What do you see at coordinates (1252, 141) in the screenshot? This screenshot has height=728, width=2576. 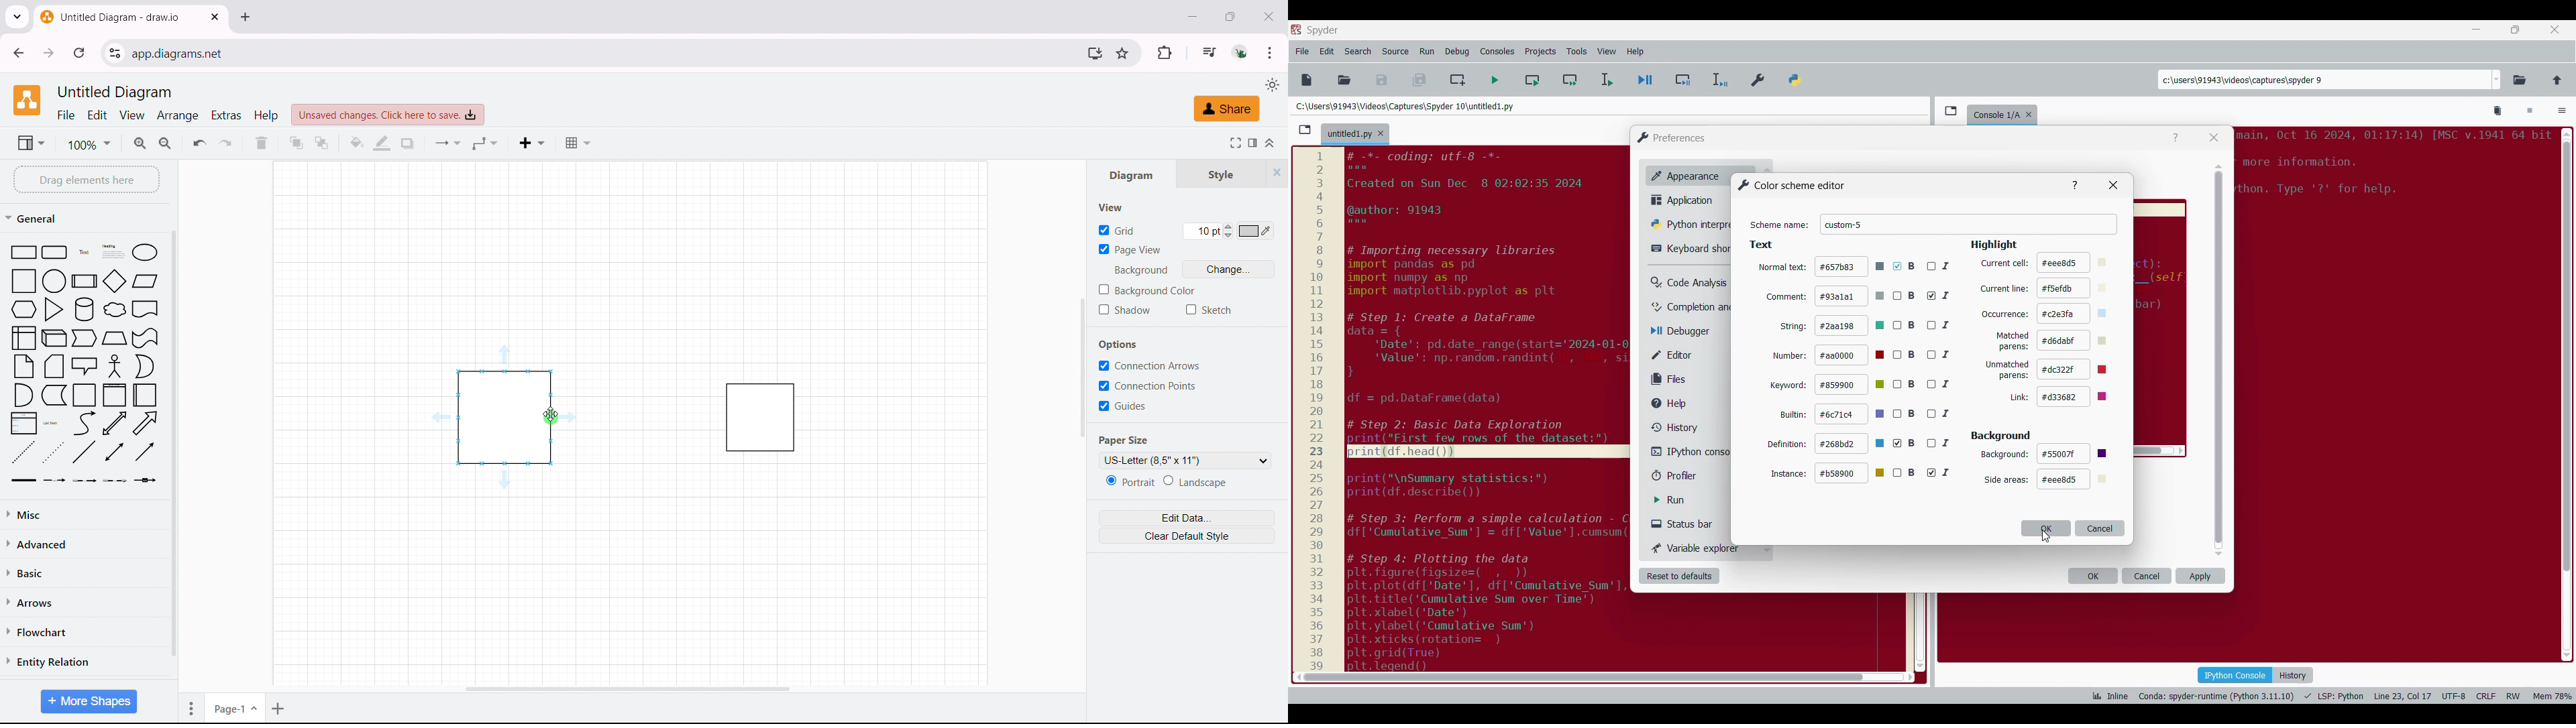 I see `format` at bounding box center [1252, 141].